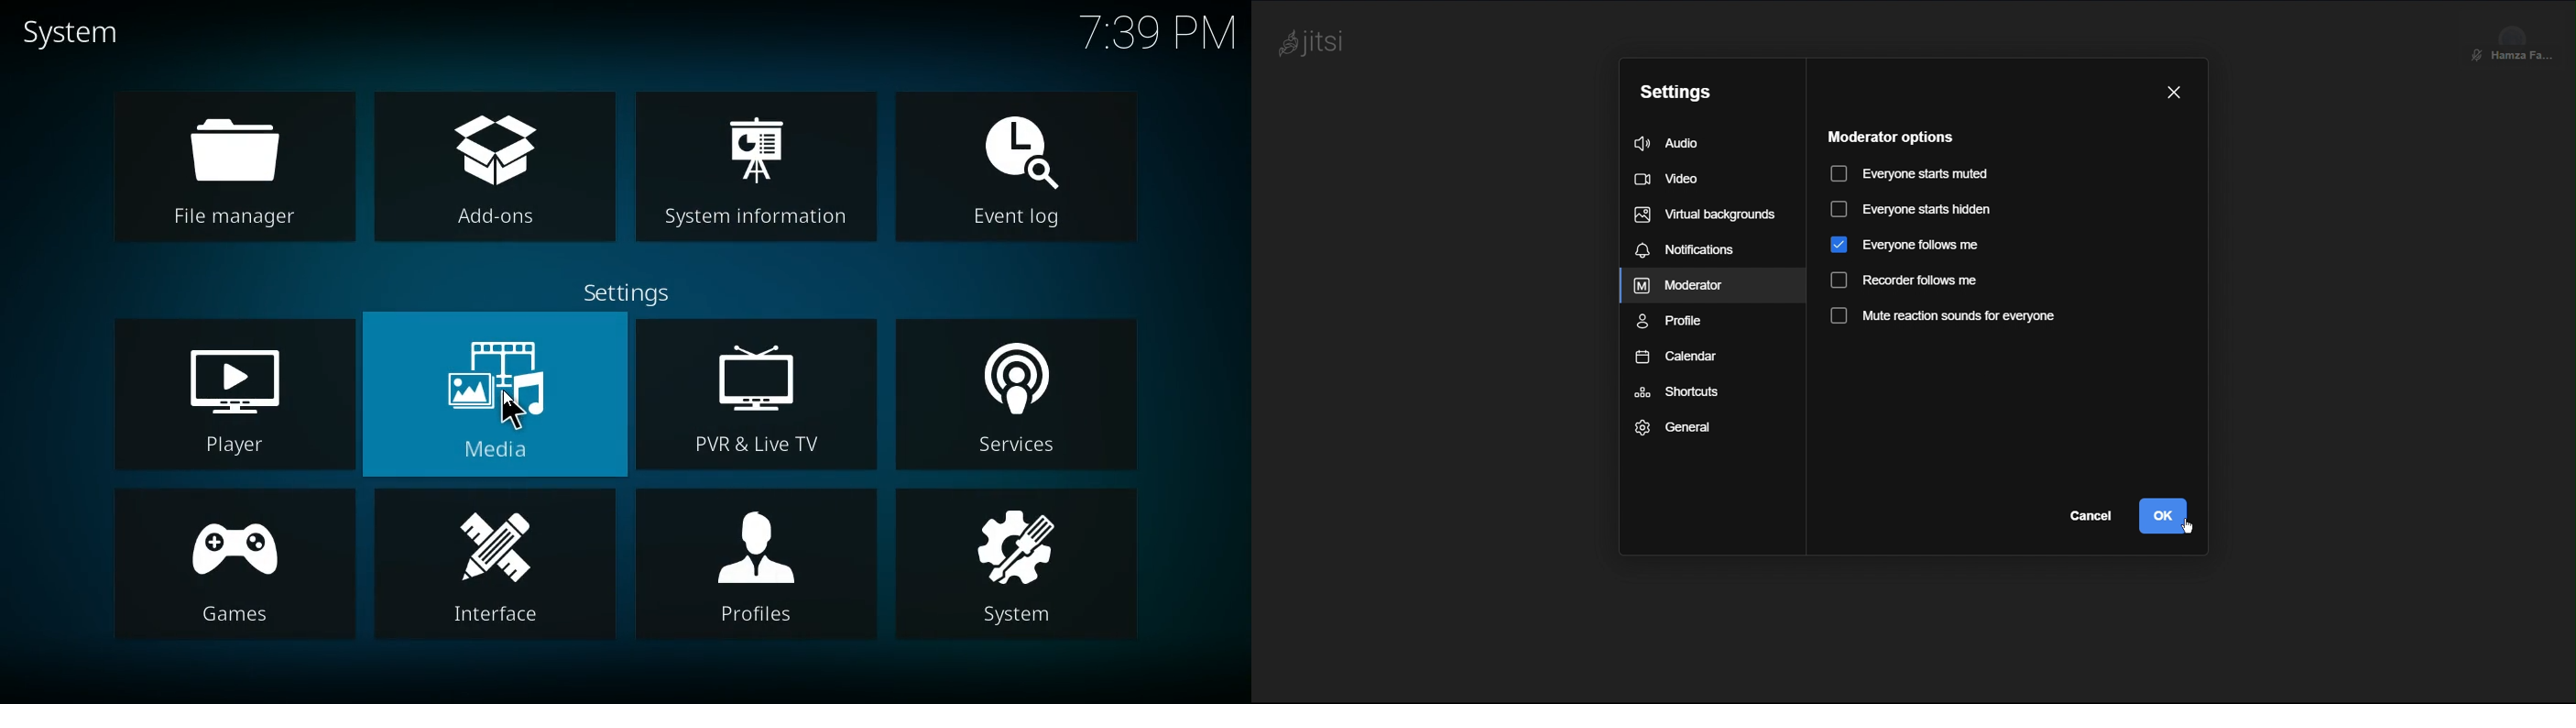 The height and width of the screenshot is (728, 2576). Describe the element at coordinates (497, 566) in the screenshot. I see `interface` at that location.